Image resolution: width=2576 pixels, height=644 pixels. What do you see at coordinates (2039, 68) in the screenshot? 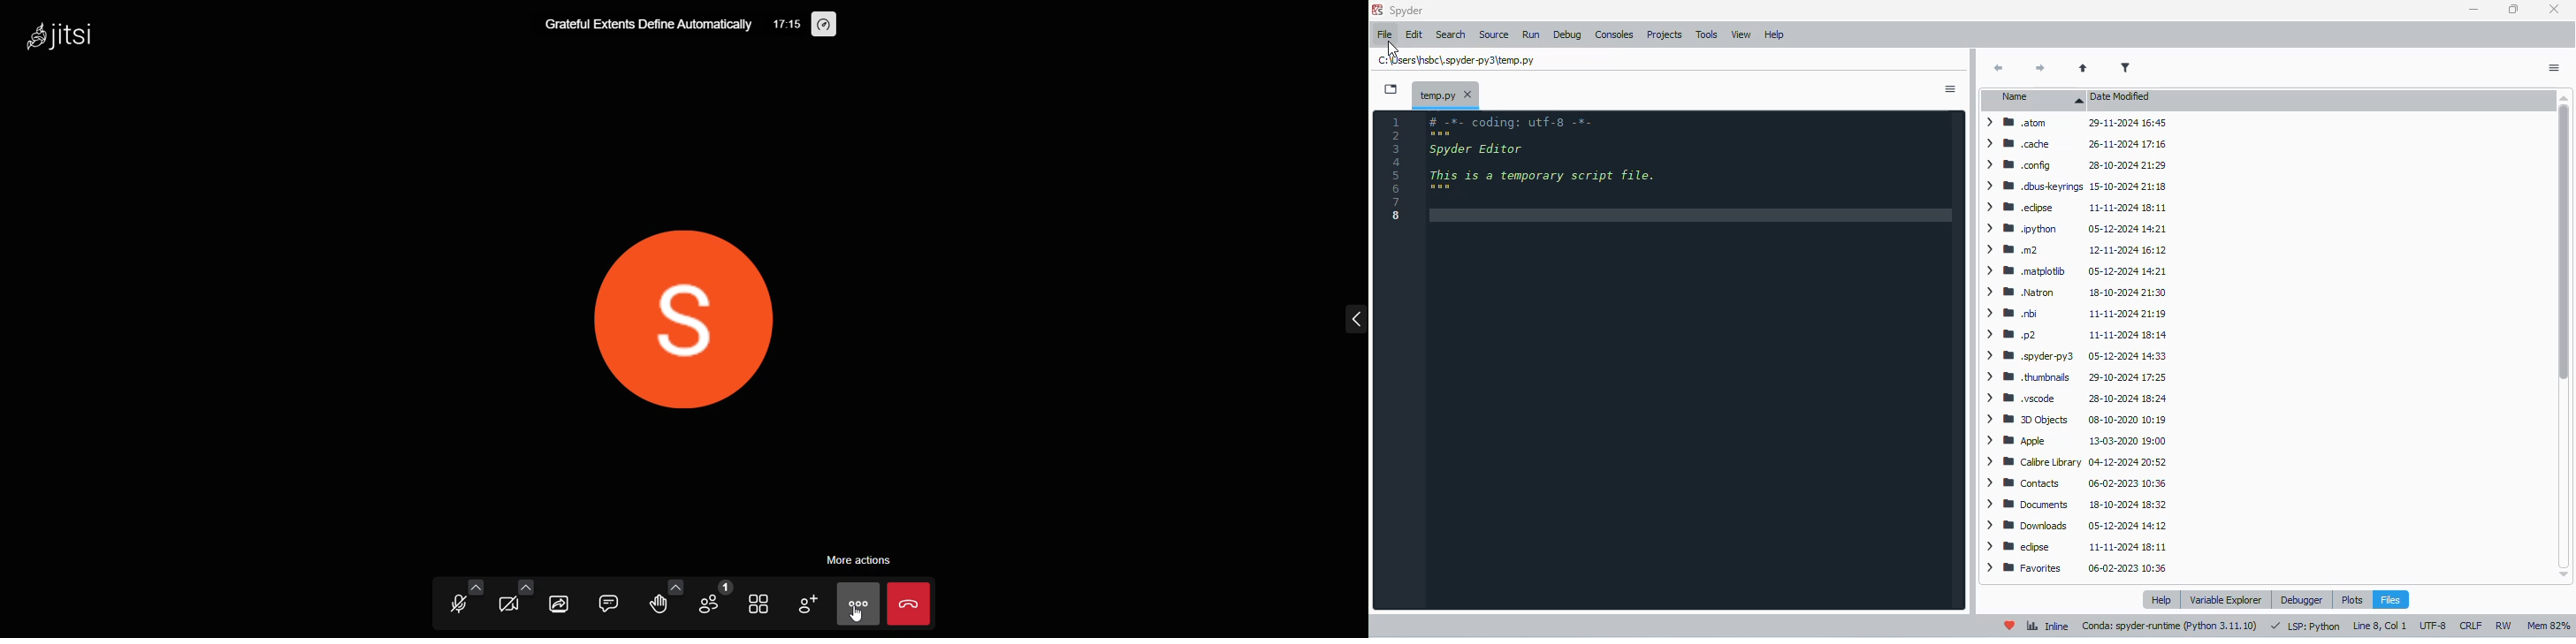
I see `next` at bounding box center [2039, 68].